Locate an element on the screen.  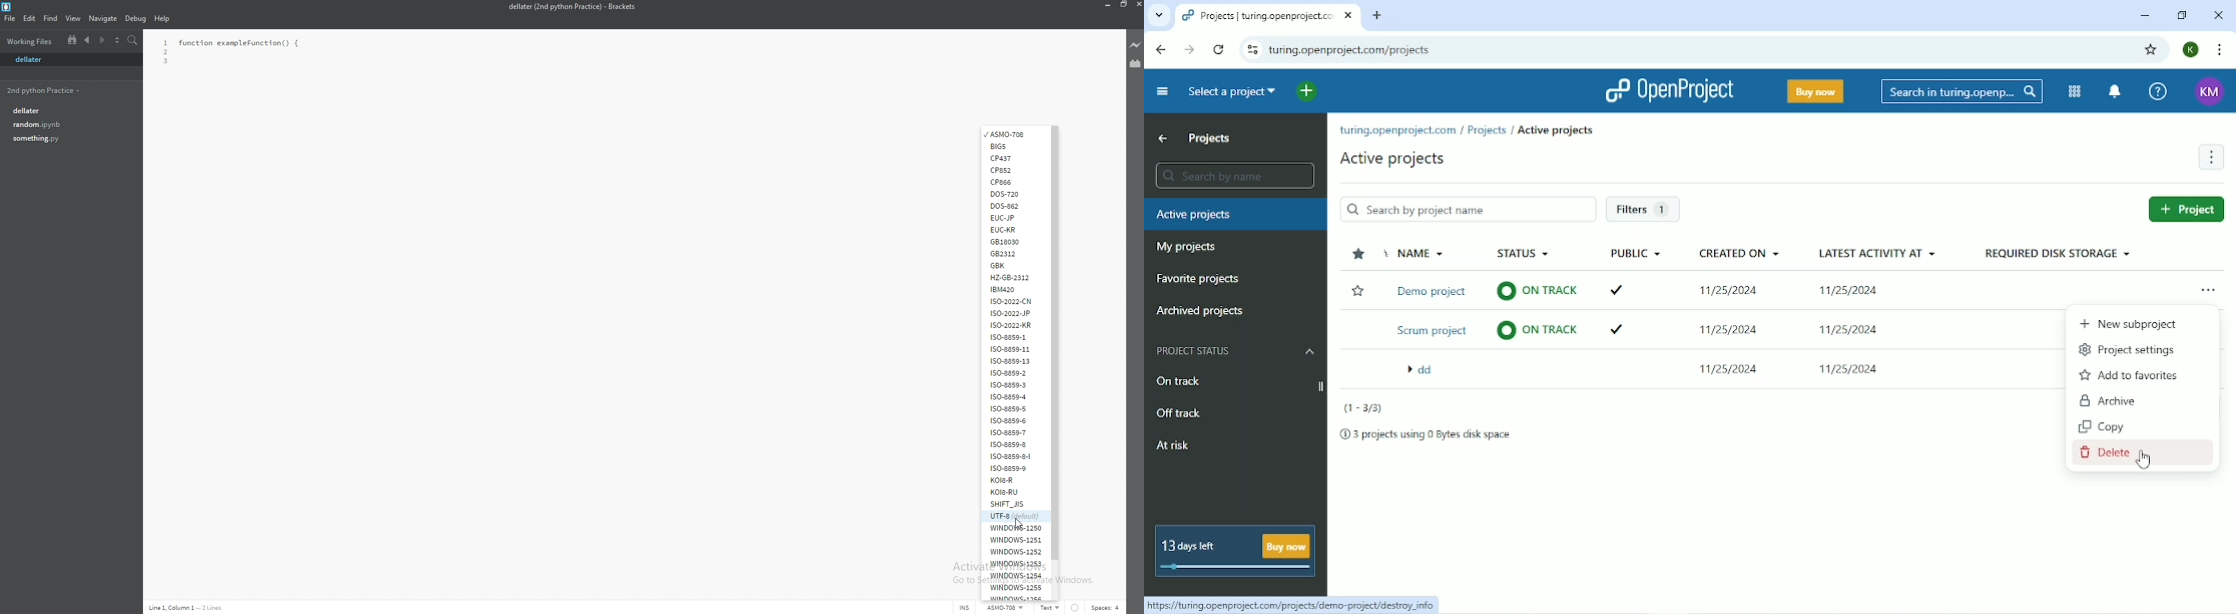
ticked is located at coordinates (1614, 330).